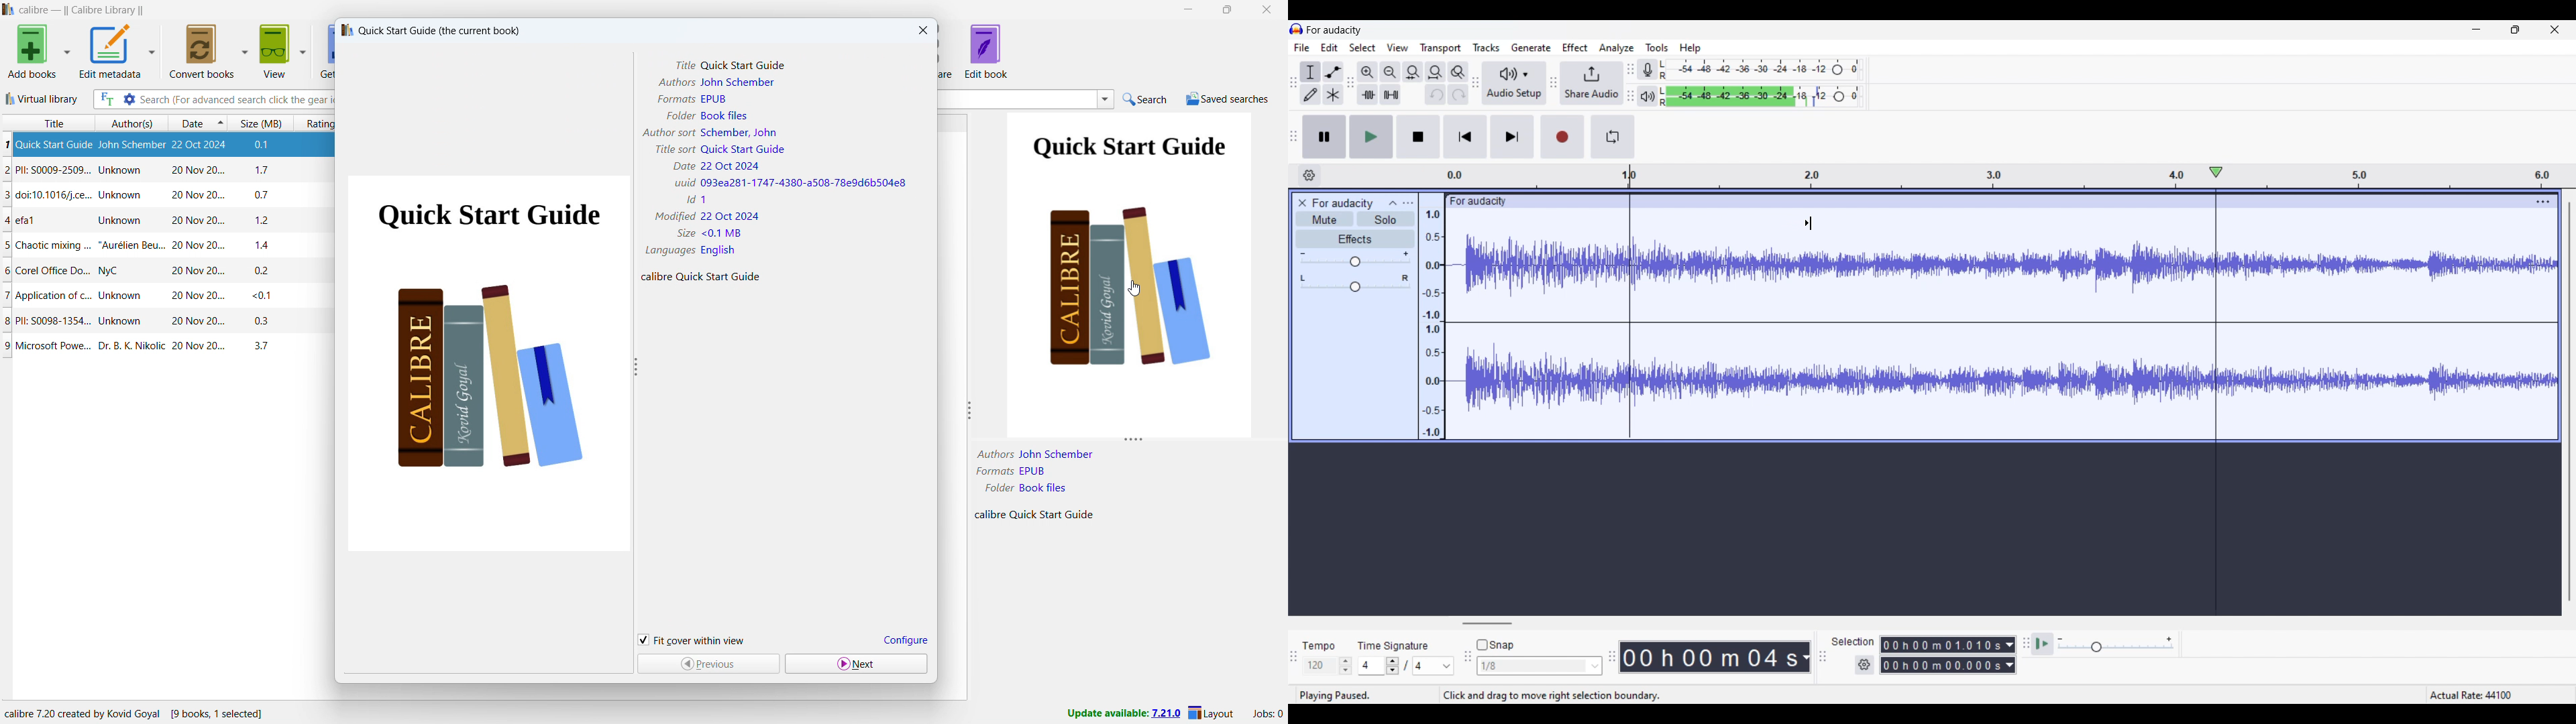  I want to click on Mlicrosoft Powe... Dr. B. K. Nikolic, so click(85, 346).